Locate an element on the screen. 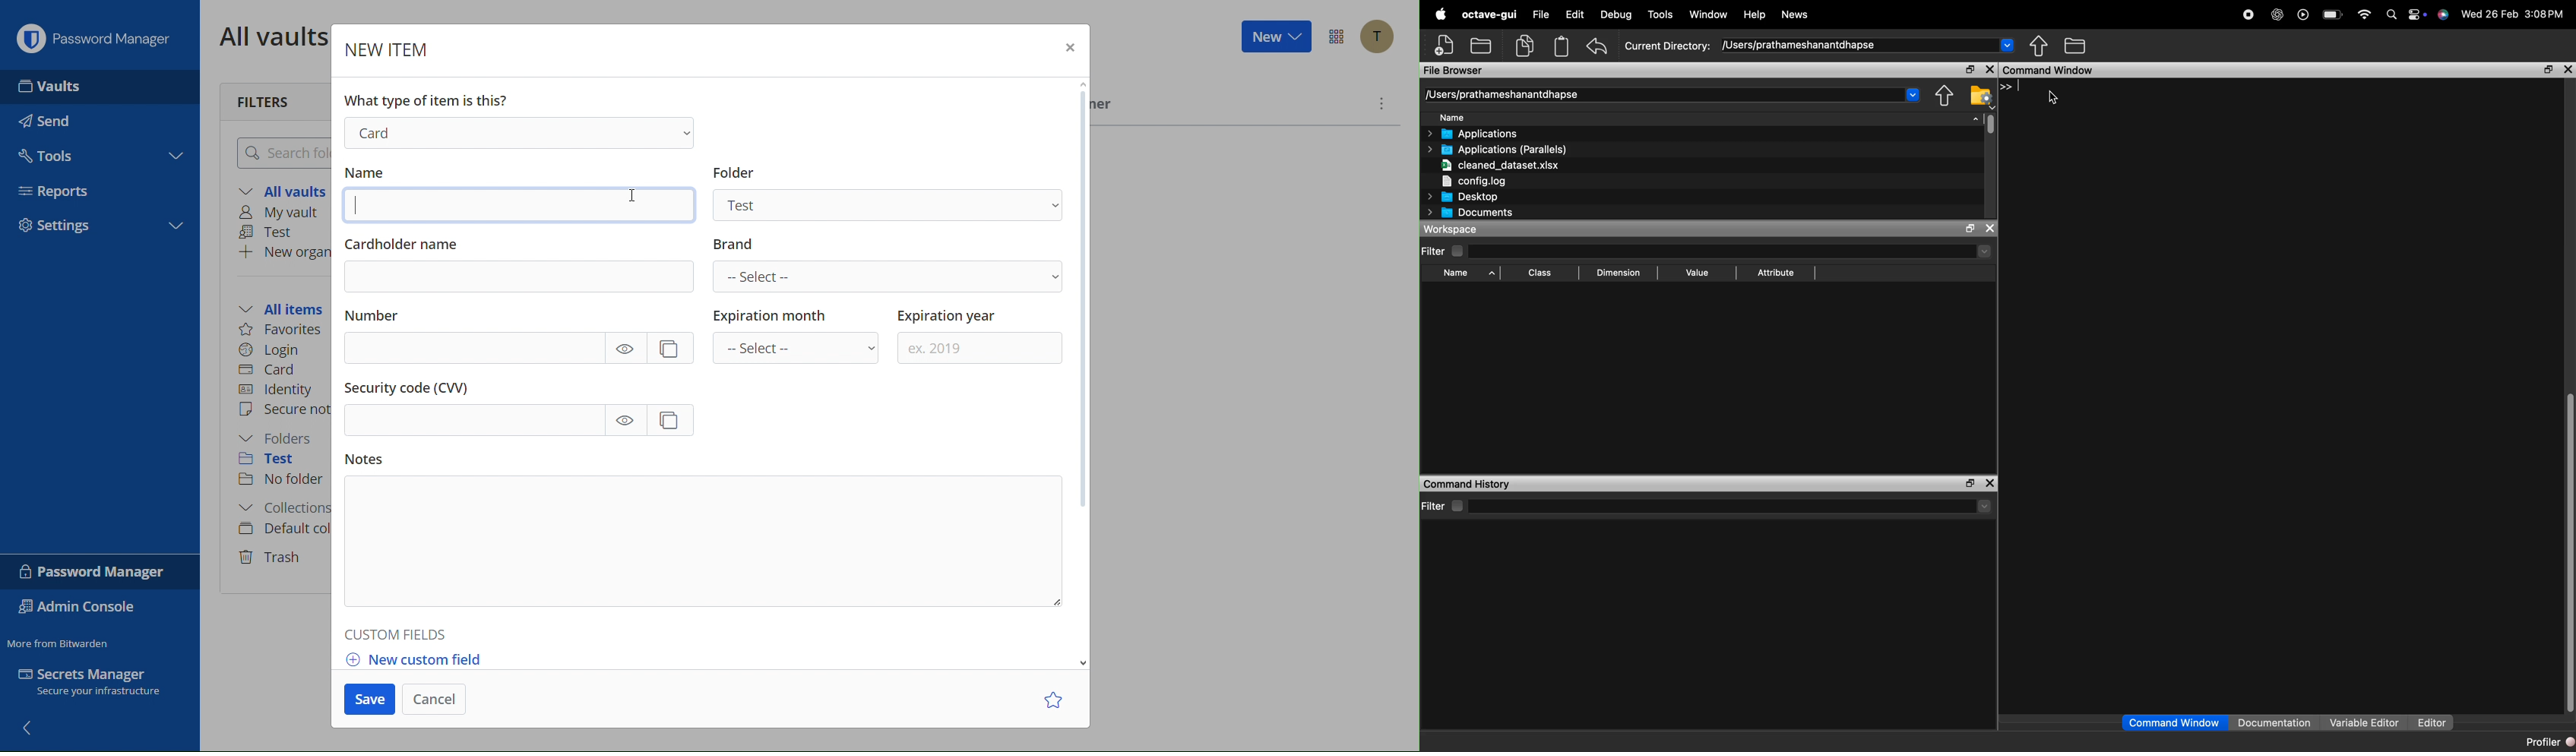 This screenshot has width=2576, height=756. Value is located at coordinates (1696, 276).